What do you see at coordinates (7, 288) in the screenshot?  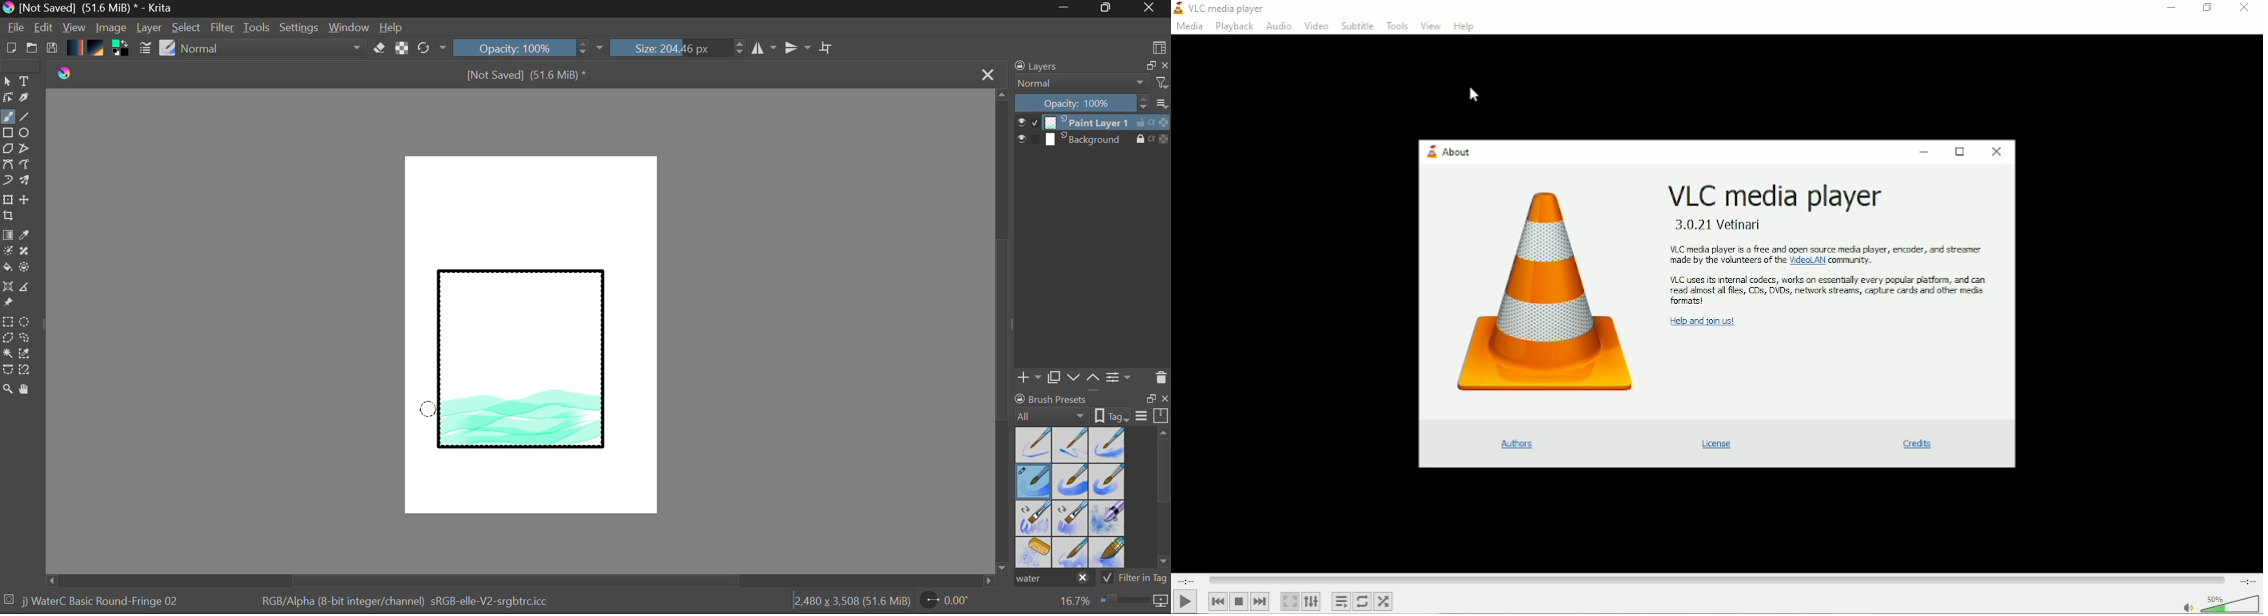 I see `Smart Assistant` at bounding box center [7, 288].